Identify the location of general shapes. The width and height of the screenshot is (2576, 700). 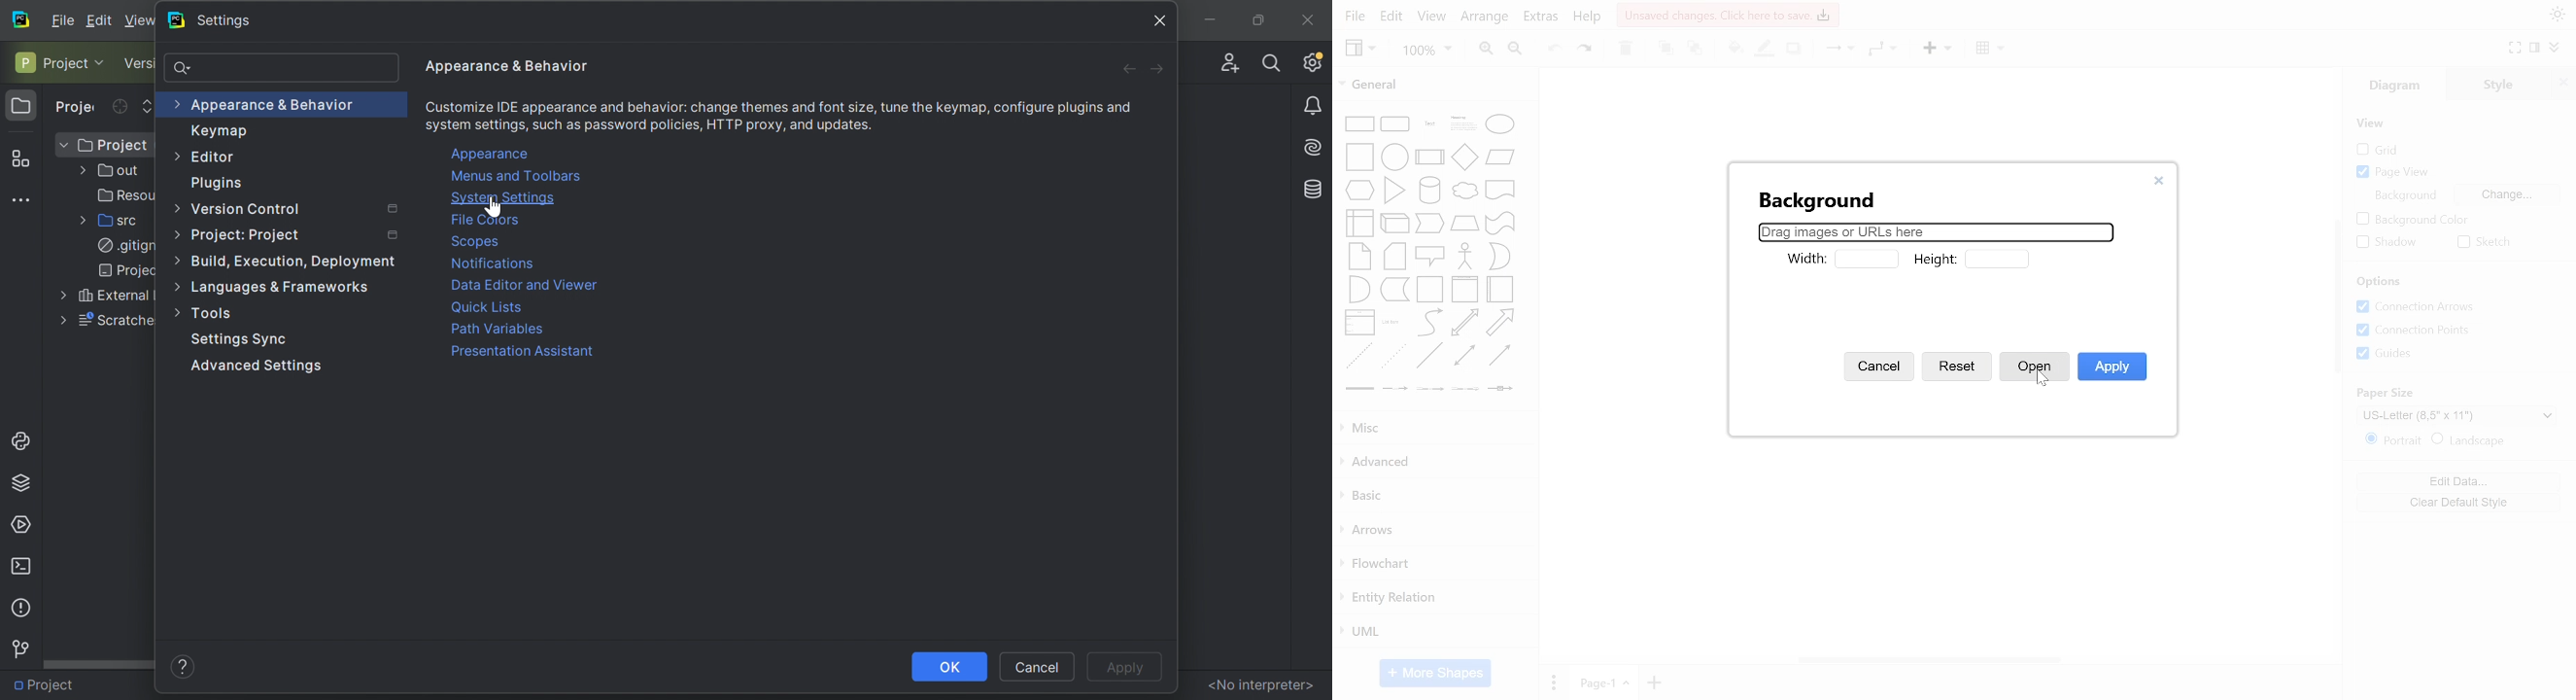
(1393, 288).